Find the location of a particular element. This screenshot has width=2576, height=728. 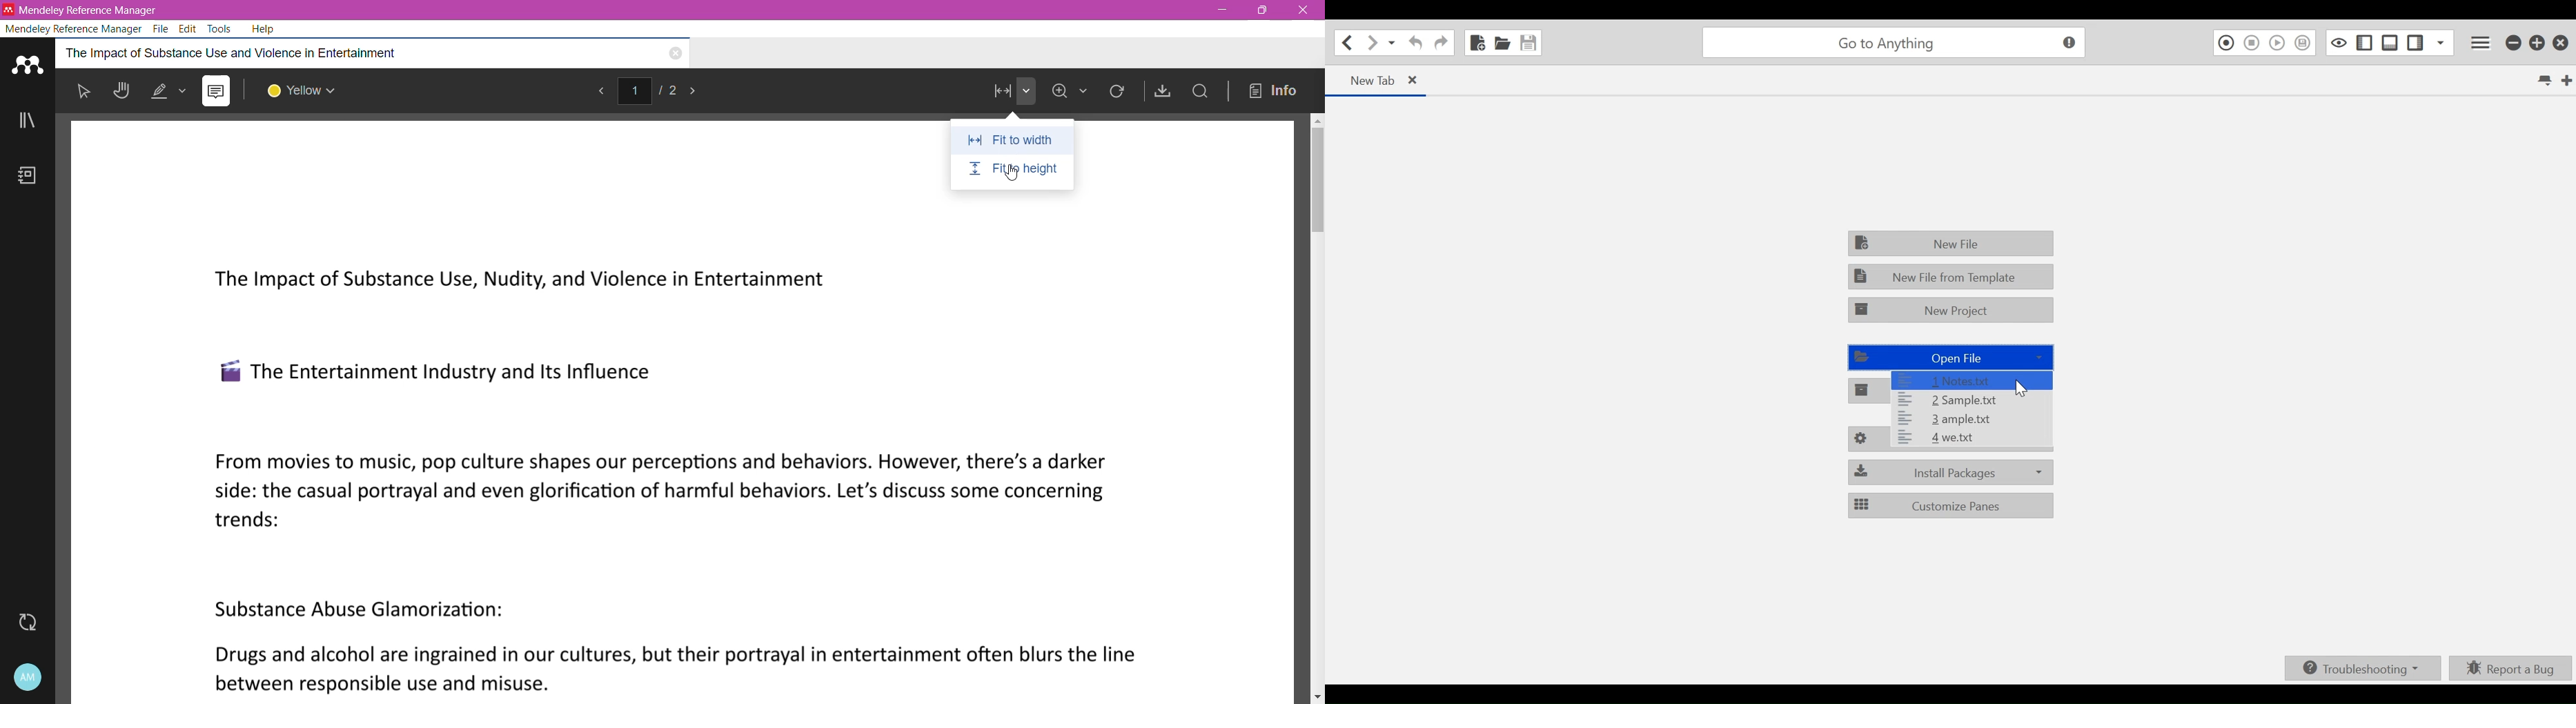

Close is located at coordinates (1301, 10).